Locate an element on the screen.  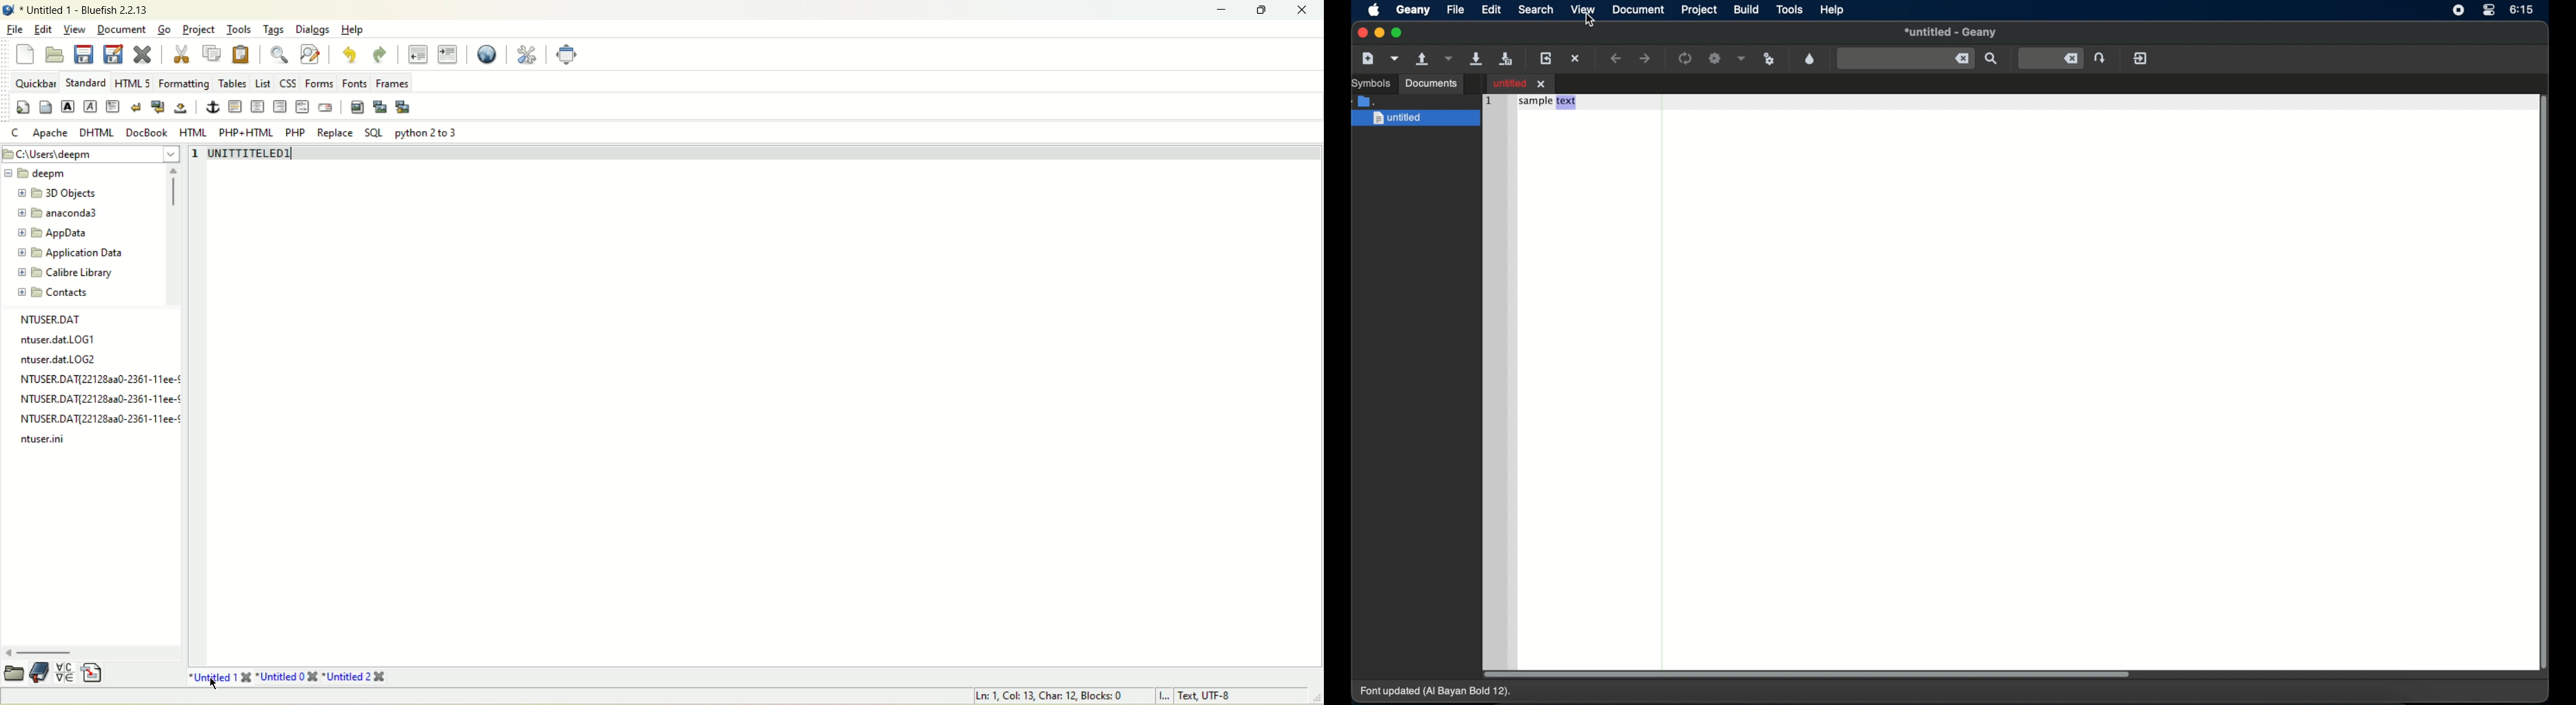
create a new file is located at coordinates (1369, 59).